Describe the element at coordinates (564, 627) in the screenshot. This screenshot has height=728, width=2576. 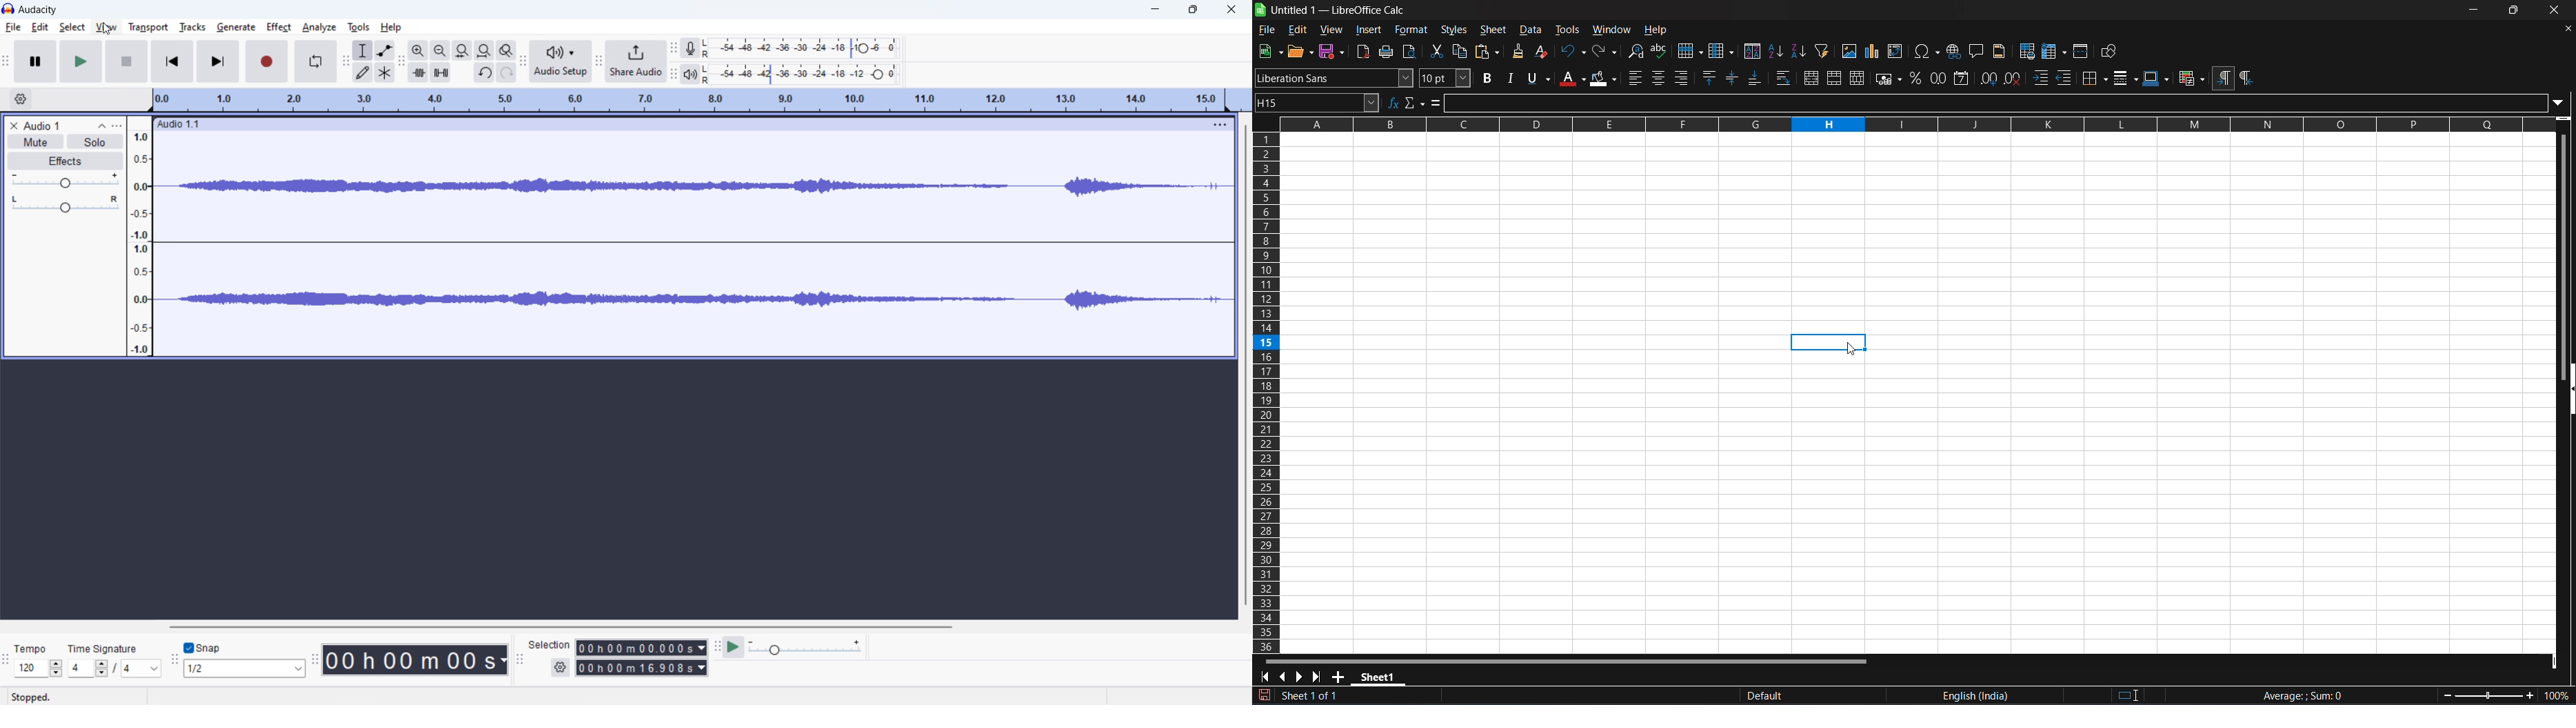
I see `horizontal scrollbar` at that location.